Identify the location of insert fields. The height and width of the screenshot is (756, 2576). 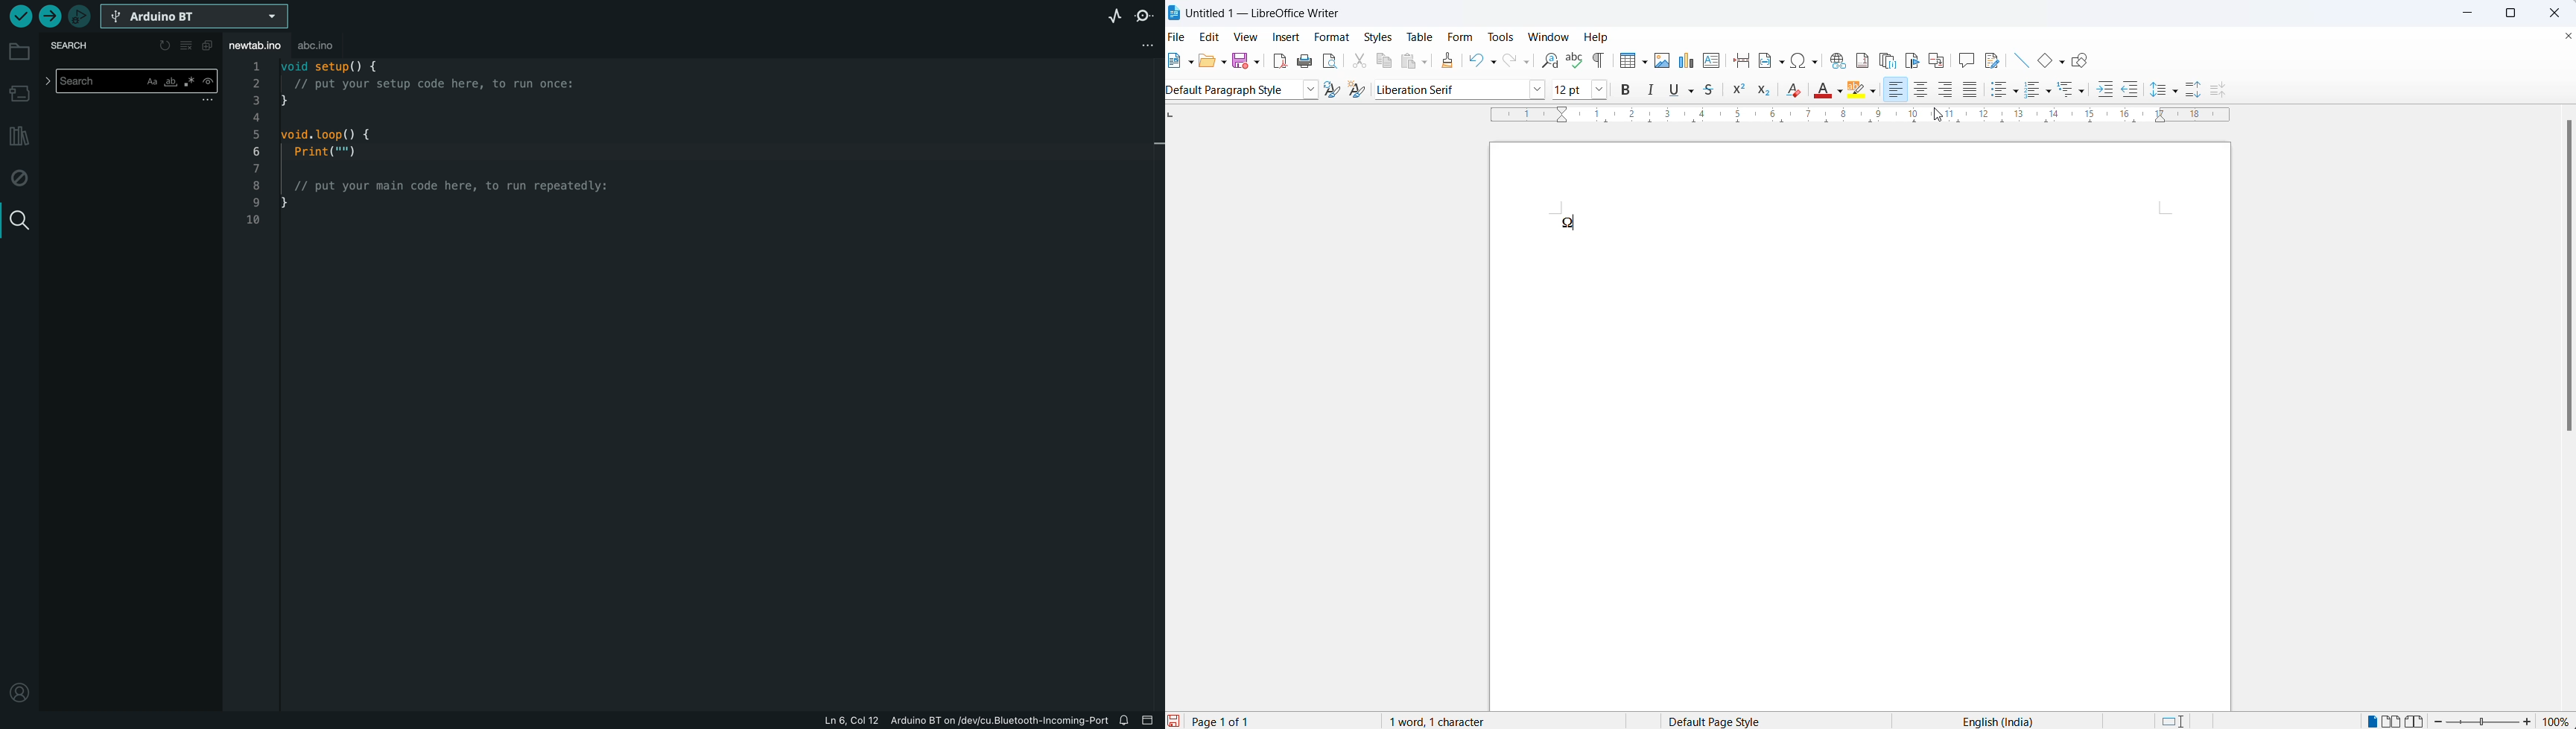
(1781, 63).